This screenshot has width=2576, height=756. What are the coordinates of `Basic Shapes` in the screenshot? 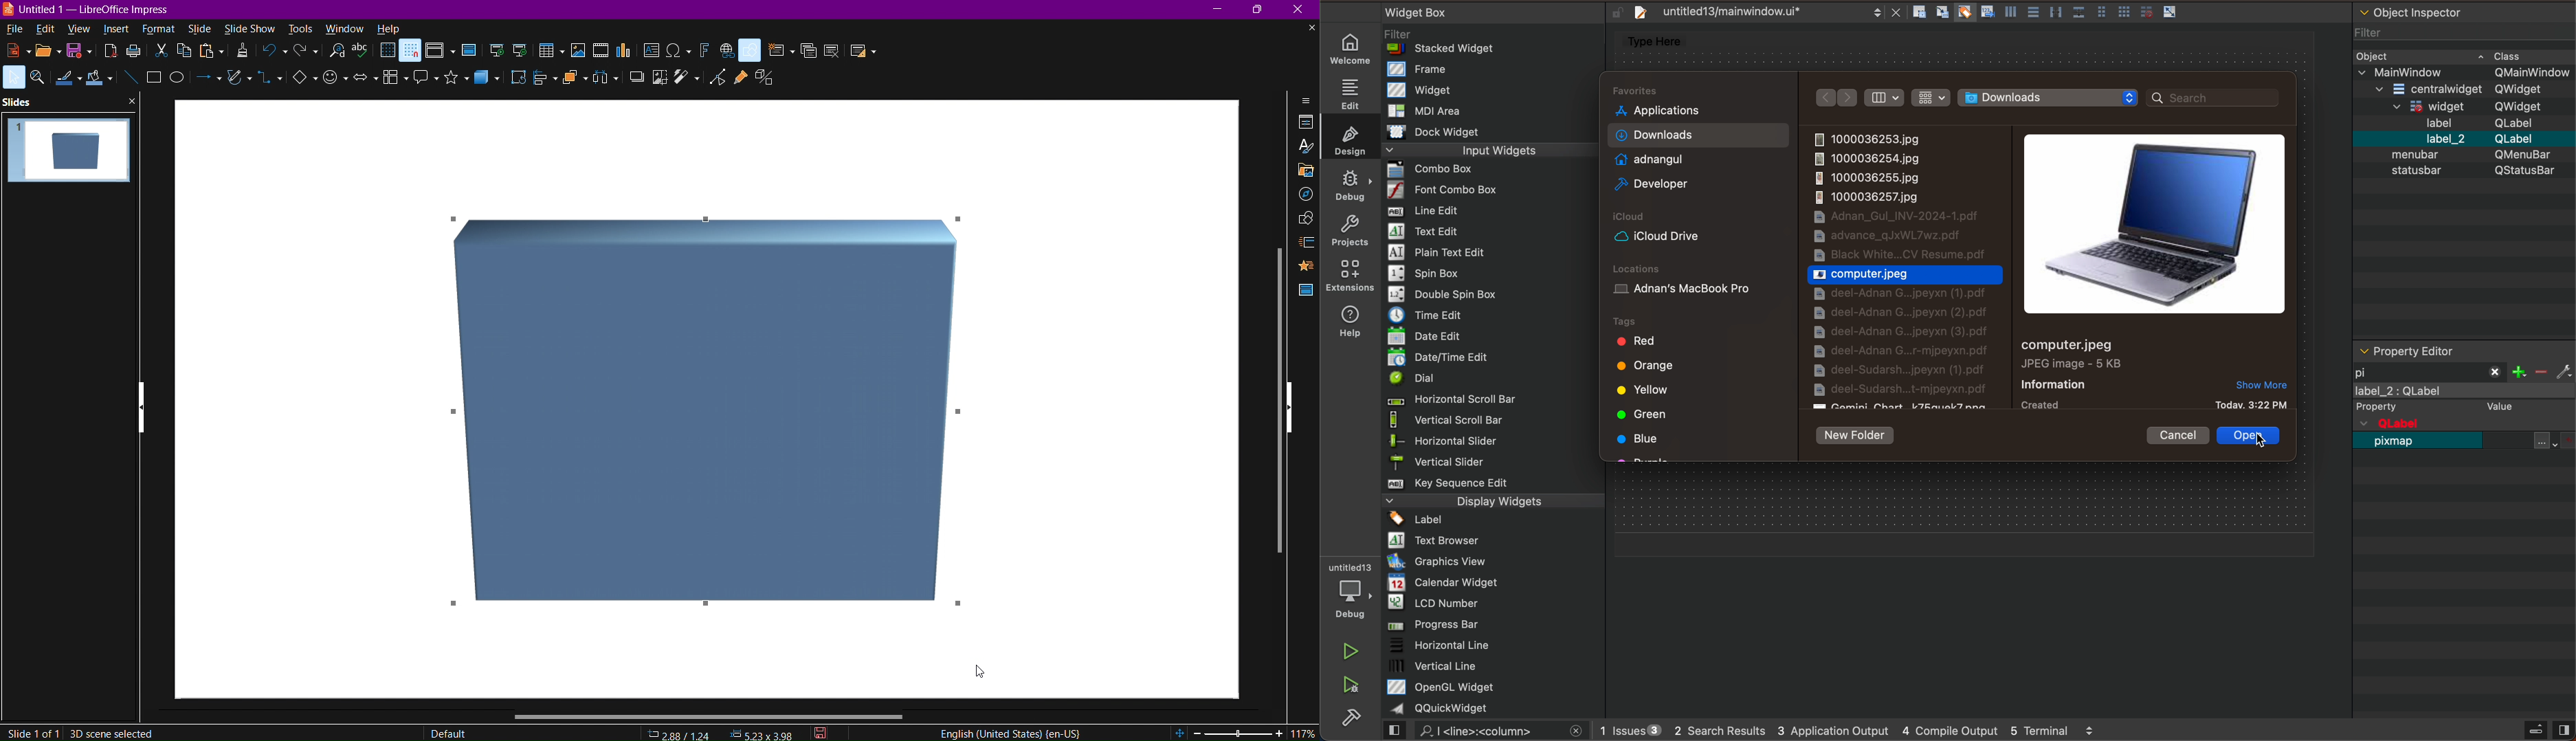 It's located at (752, 50).